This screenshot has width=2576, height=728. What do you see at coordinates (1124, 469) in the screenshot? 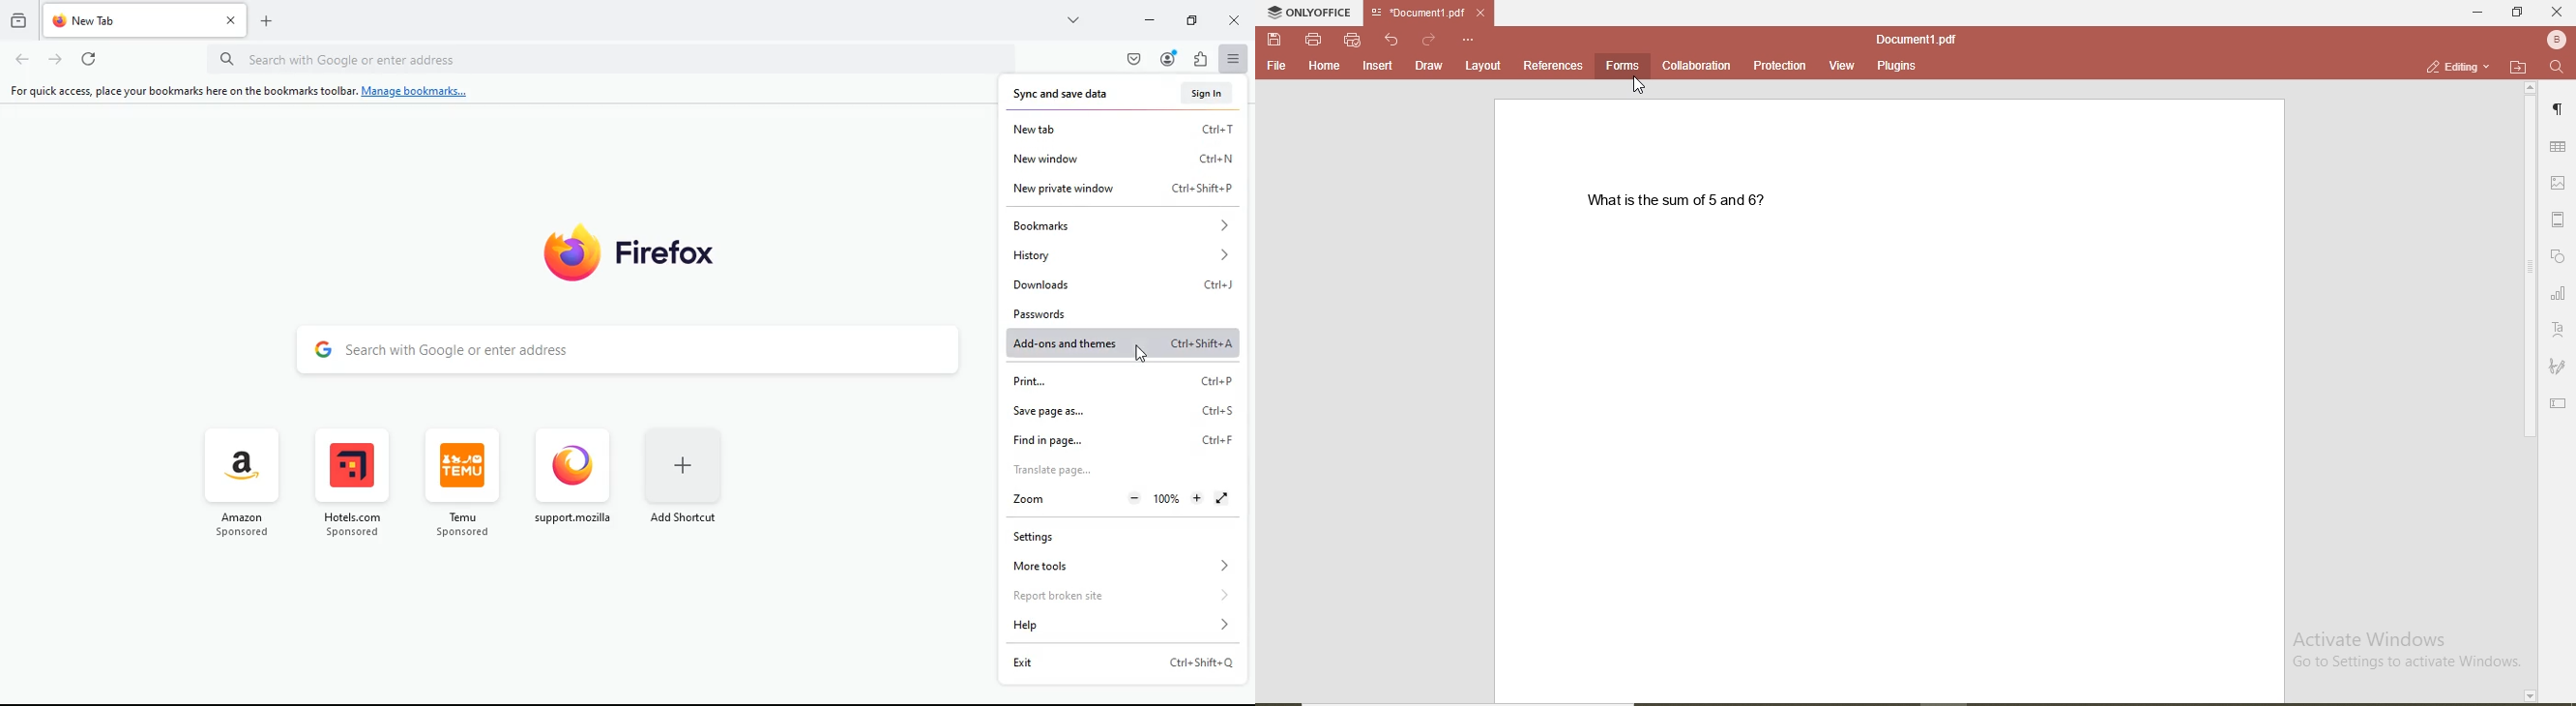
I see `translate page` at bounding box center [1124, 469].